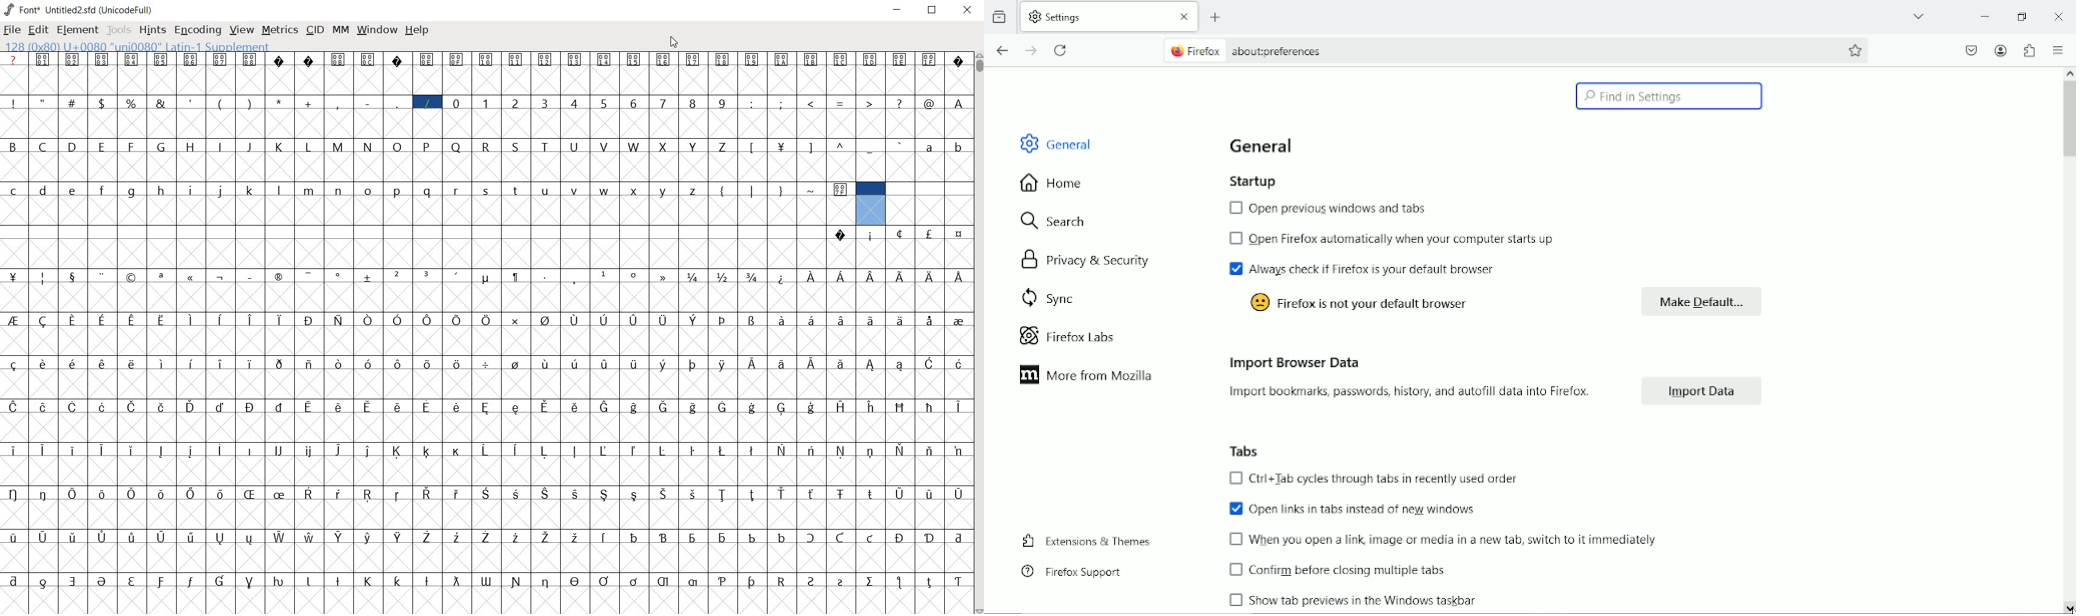  What do you see at coordinates (222, 580) in the screenshot?
I see `Symbol` at bounding box center [222, 580].